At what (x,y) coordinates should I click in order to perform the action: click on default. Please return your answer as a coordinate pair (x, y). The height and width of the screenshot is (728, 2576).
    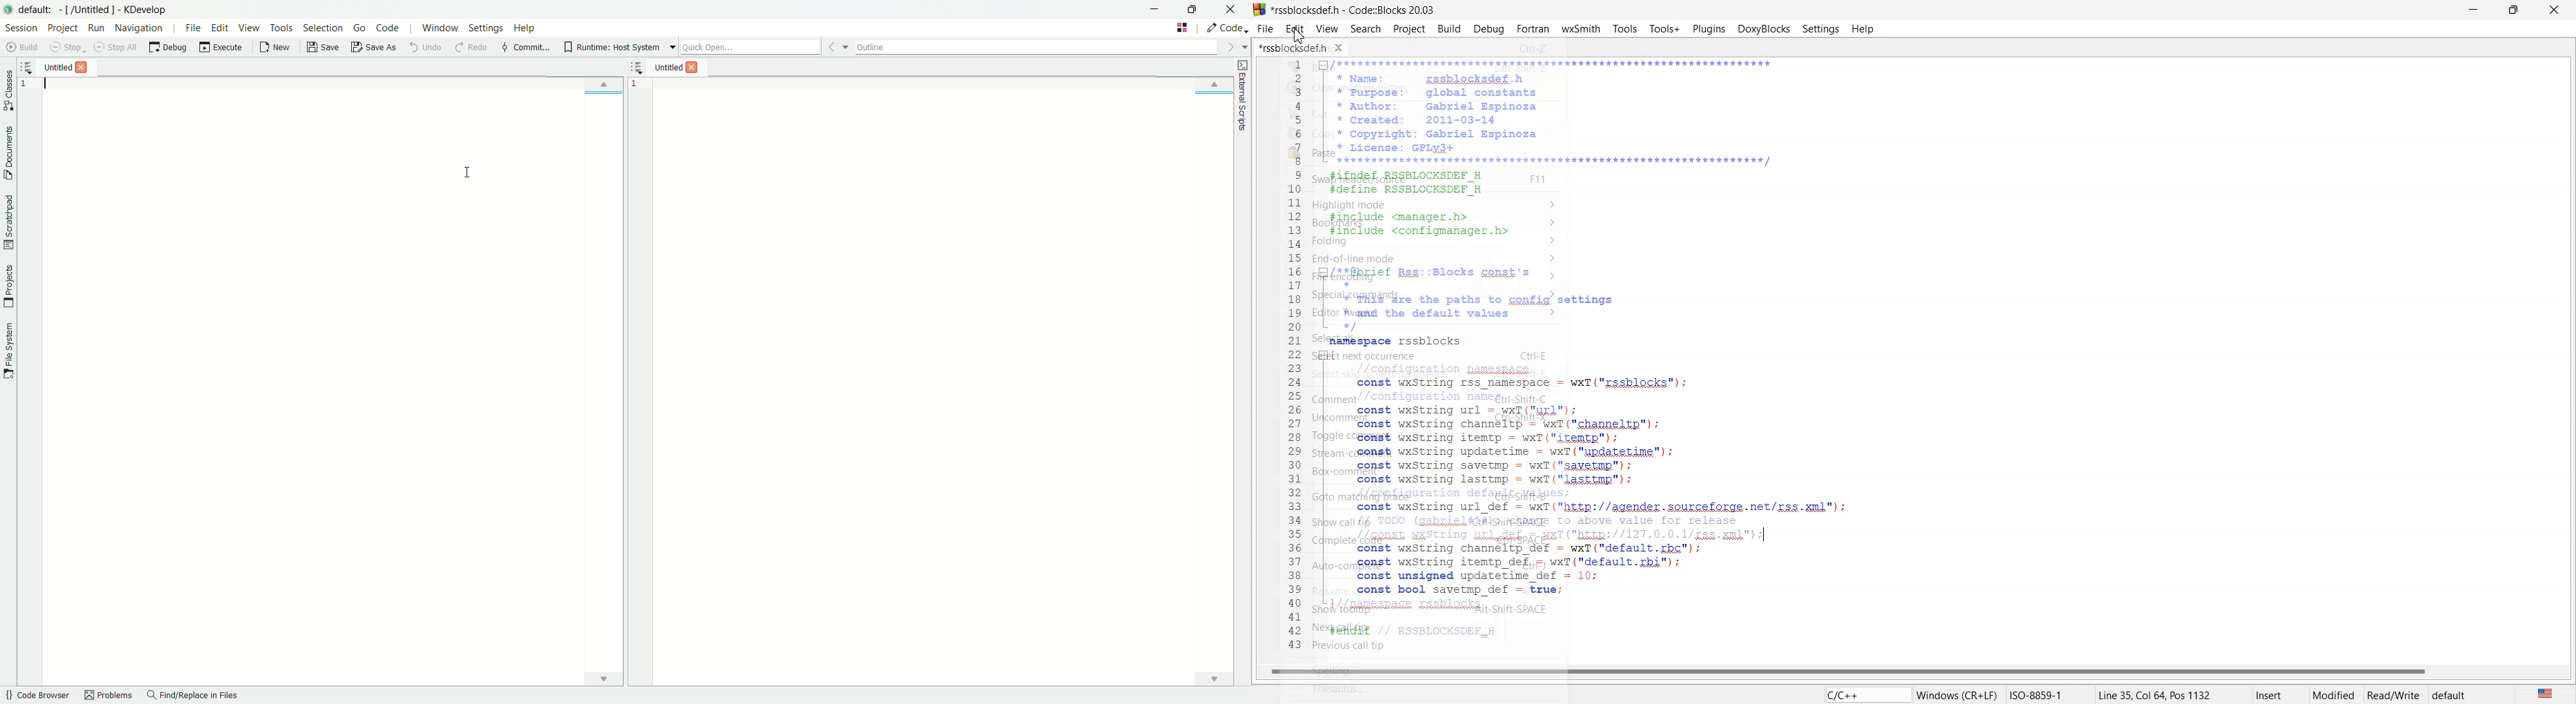
    Looking at the image, I should click on (2468, 692).